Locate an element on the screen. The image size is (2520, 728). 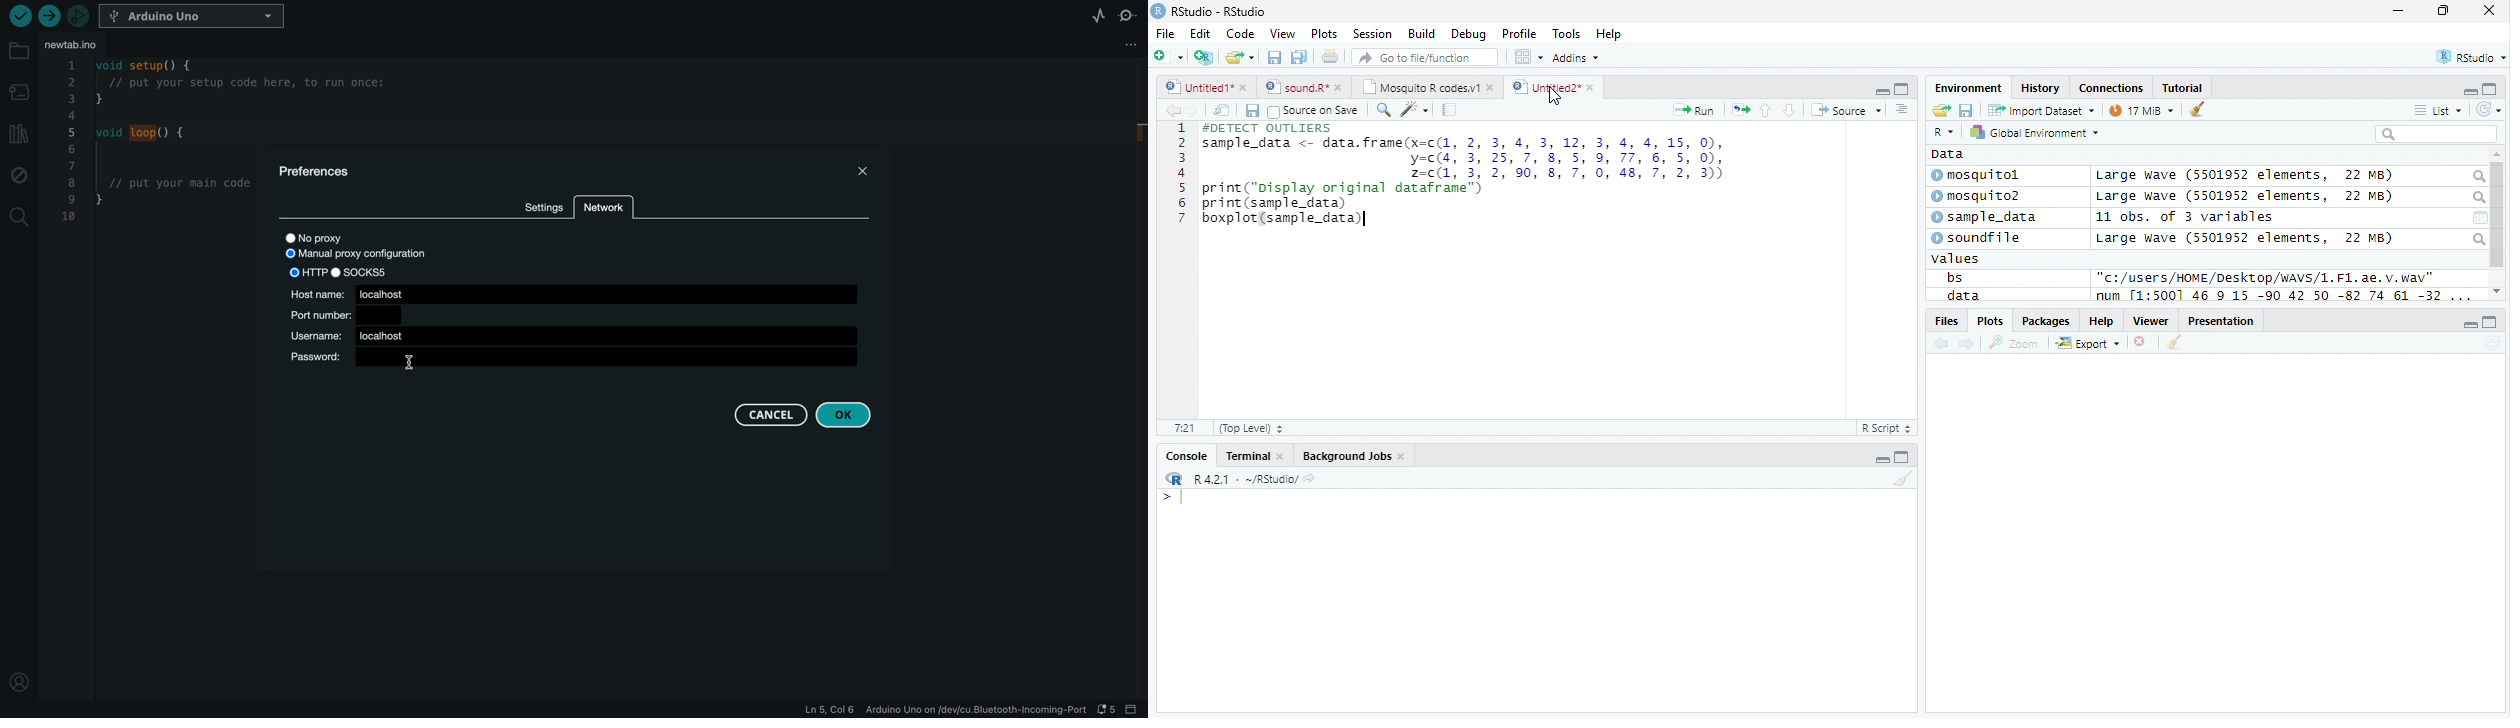
data is located at coordinates (1961, 295).